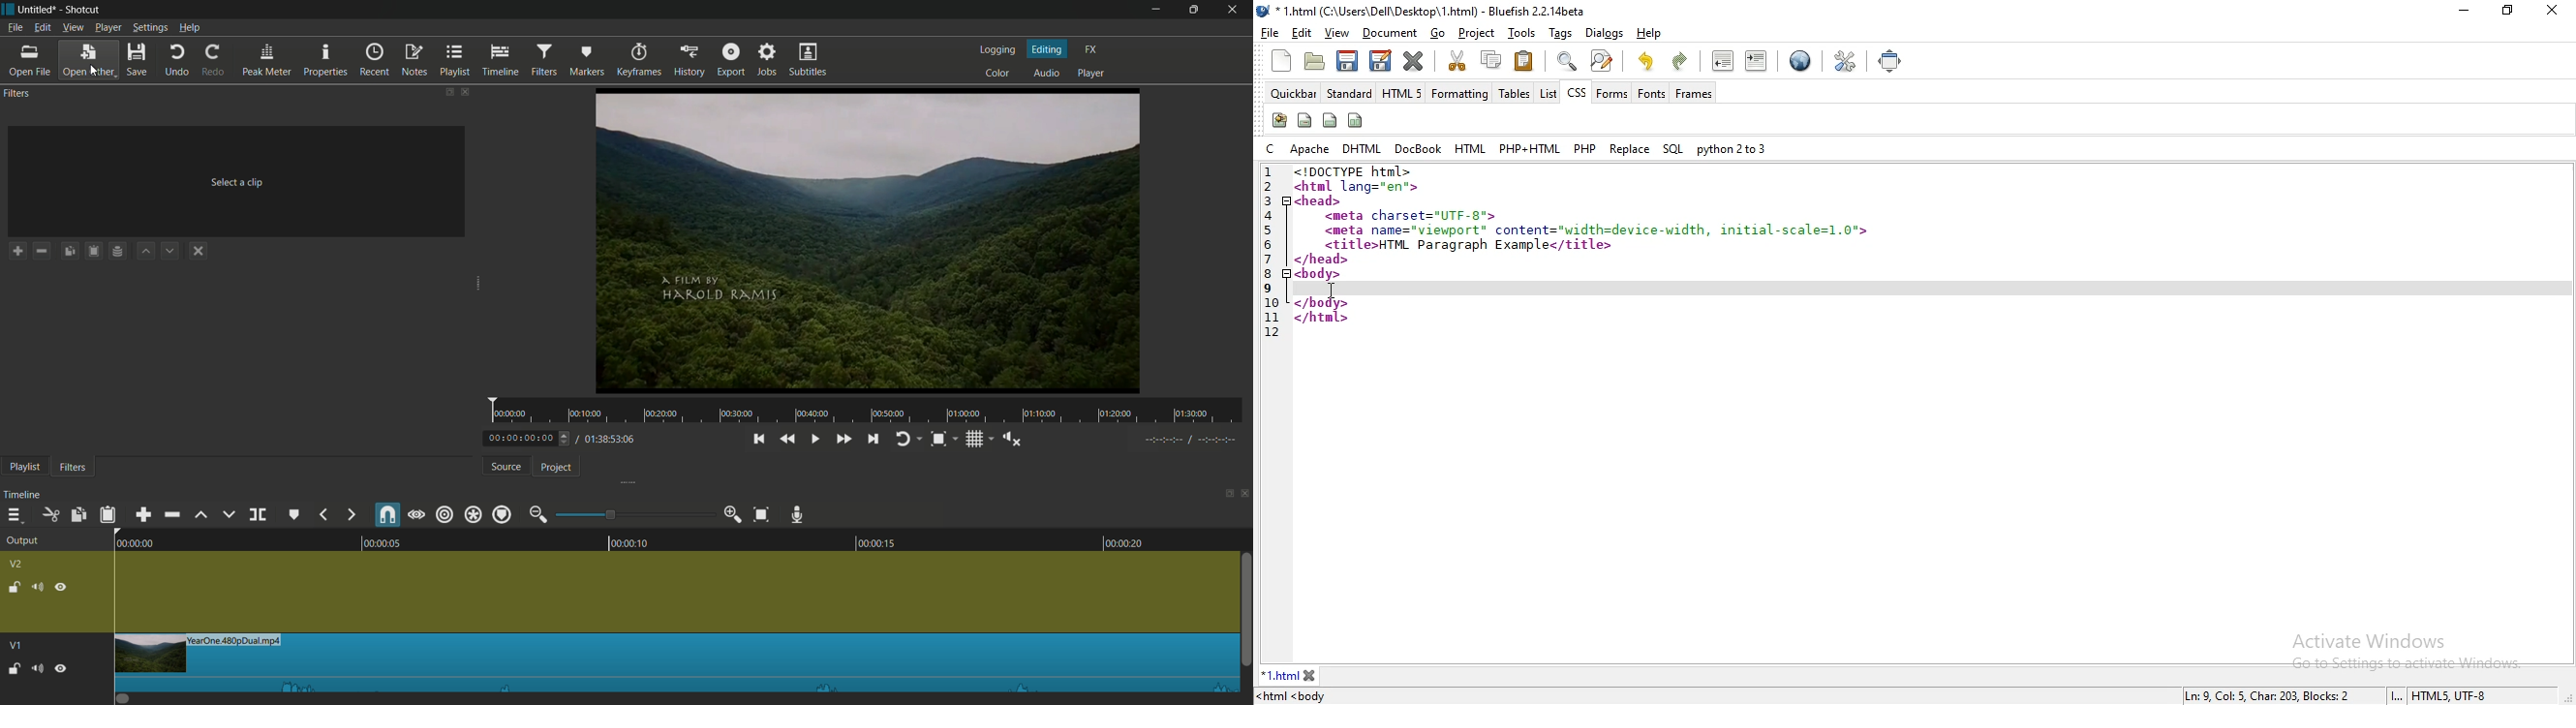 The height and width of the screenshot is (728, 2576). Describe the element at coordinates (1682, 61) in the screenshot. I see `redo` at that location.